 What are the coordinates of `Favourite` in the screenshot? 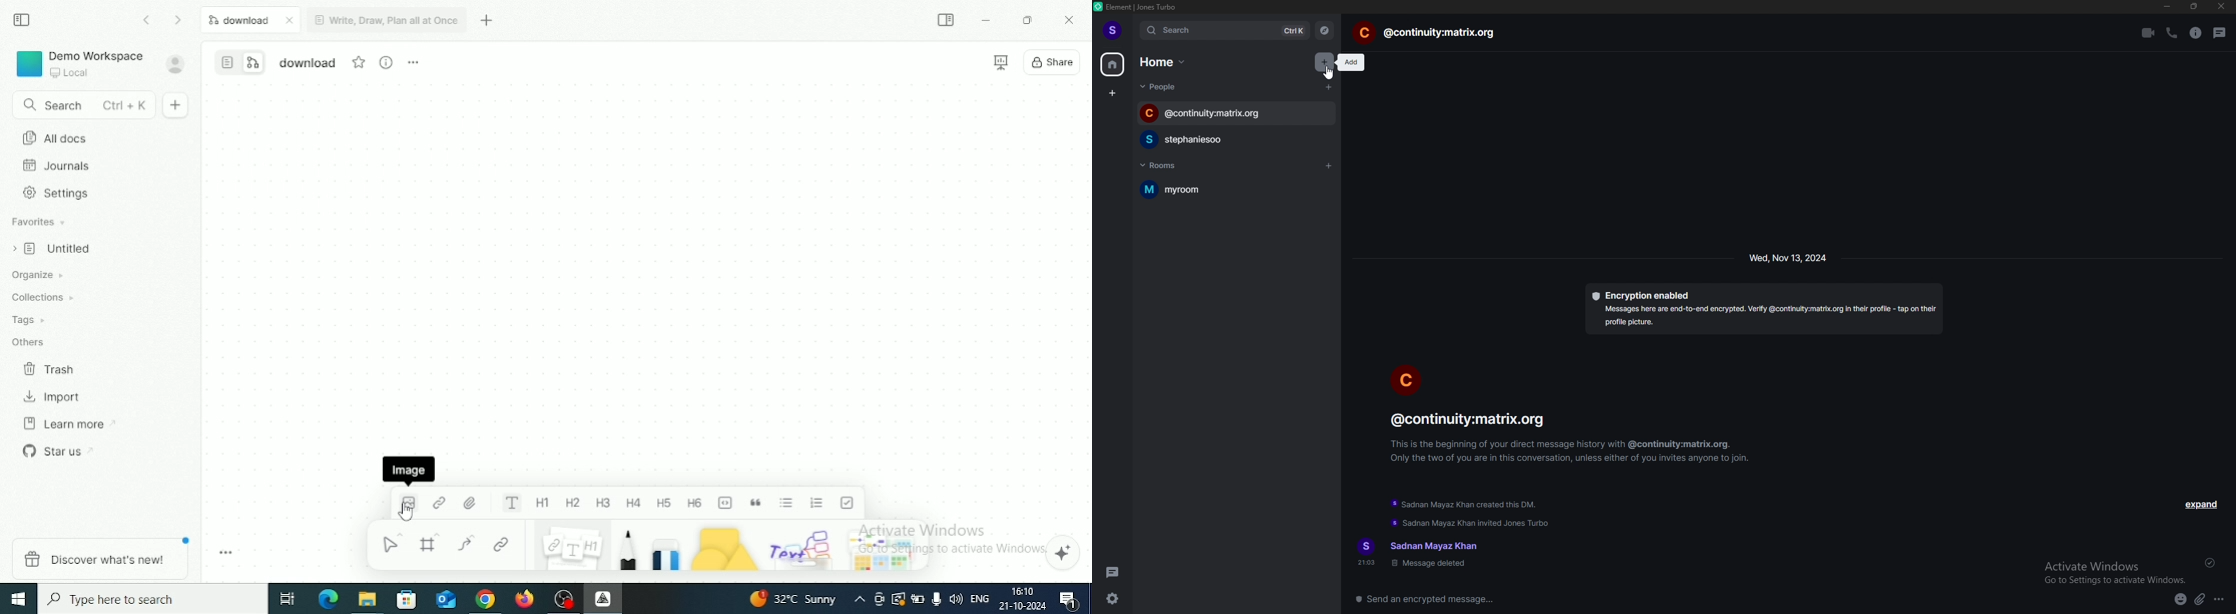 It's located at (360, 62).